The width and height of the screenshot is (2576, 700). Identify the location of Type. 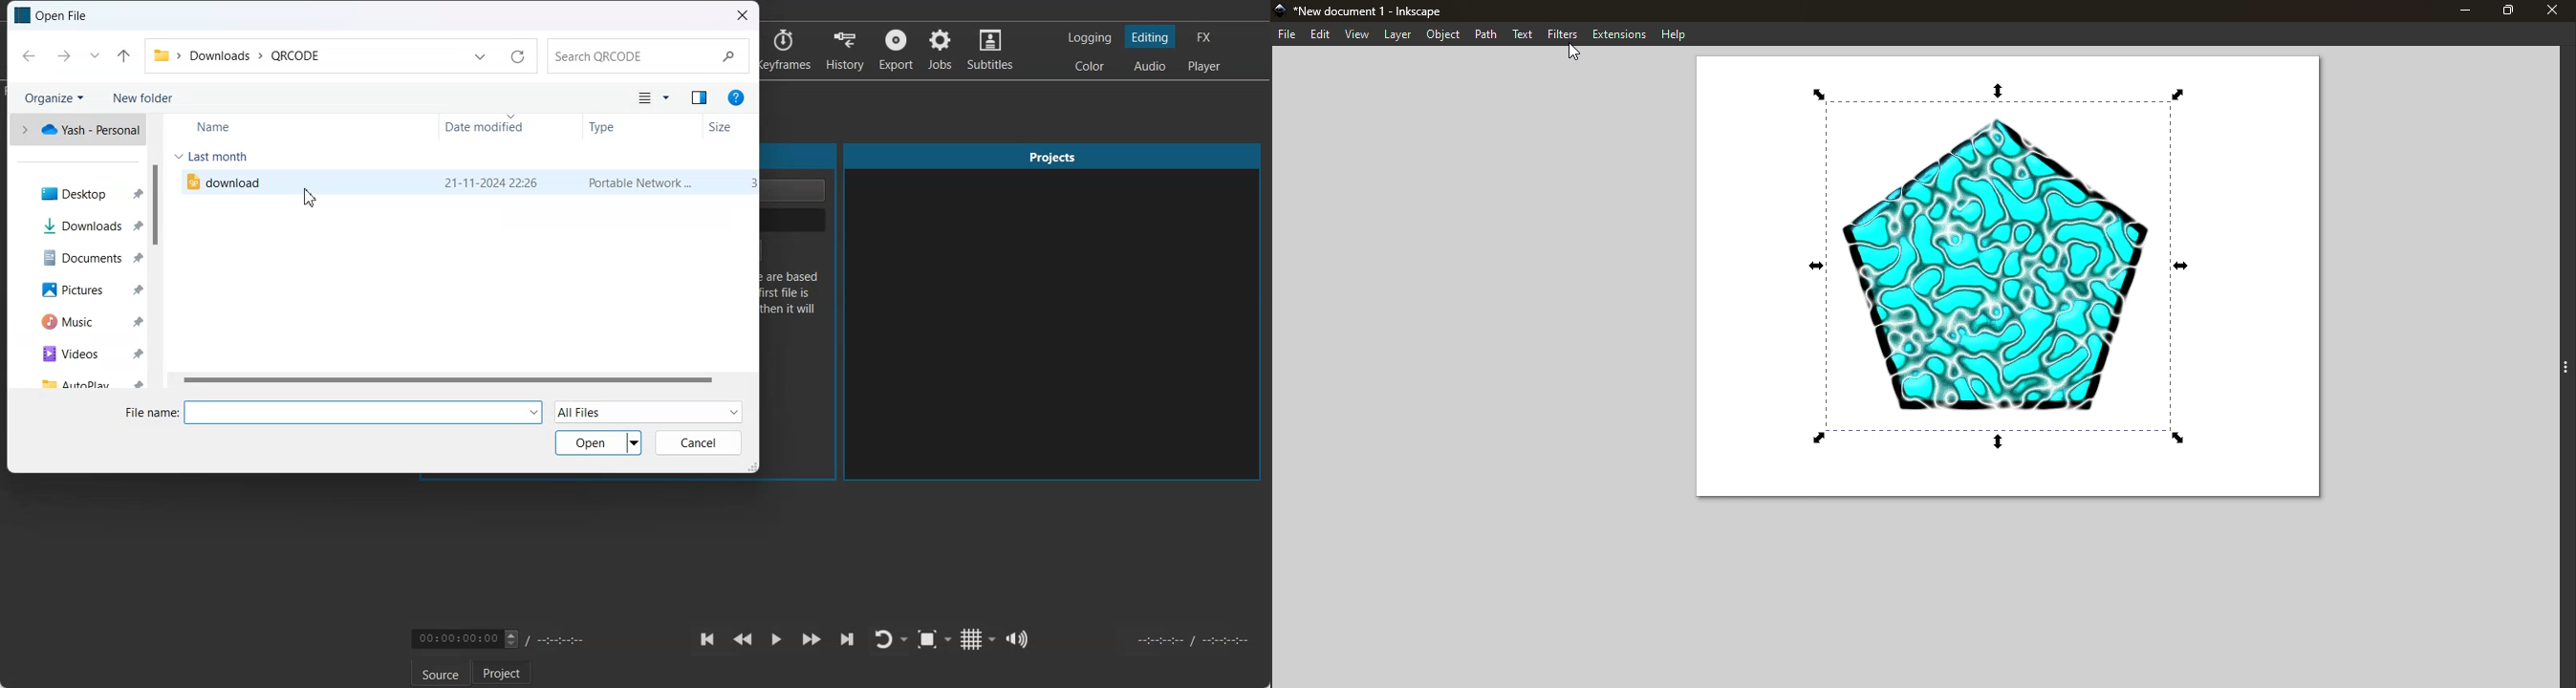
(612, 128).